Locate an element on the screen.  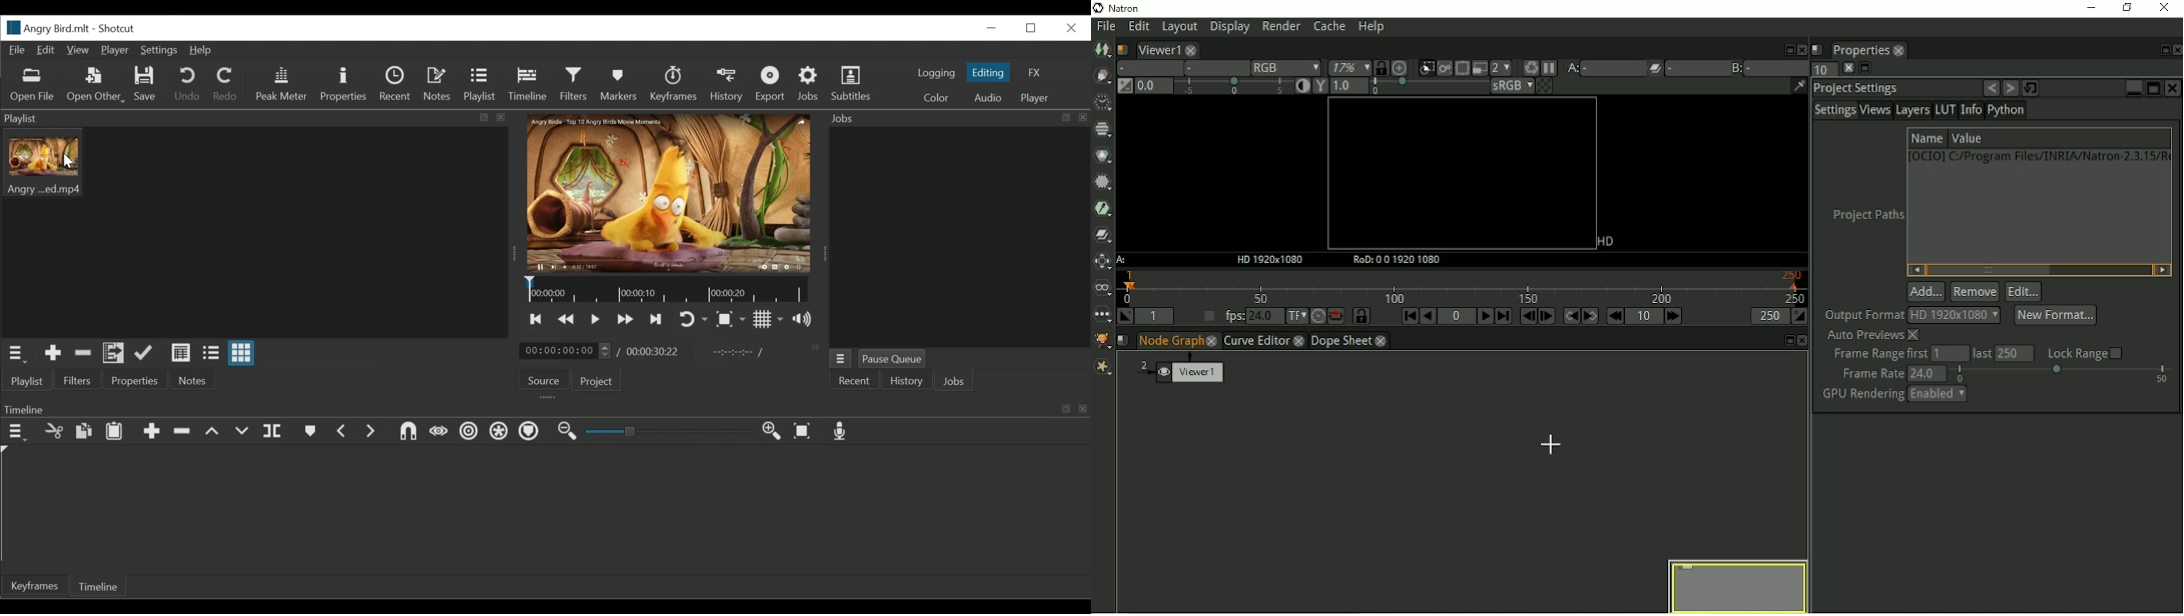
Jobs Panel is located at coordinates (959, 237).